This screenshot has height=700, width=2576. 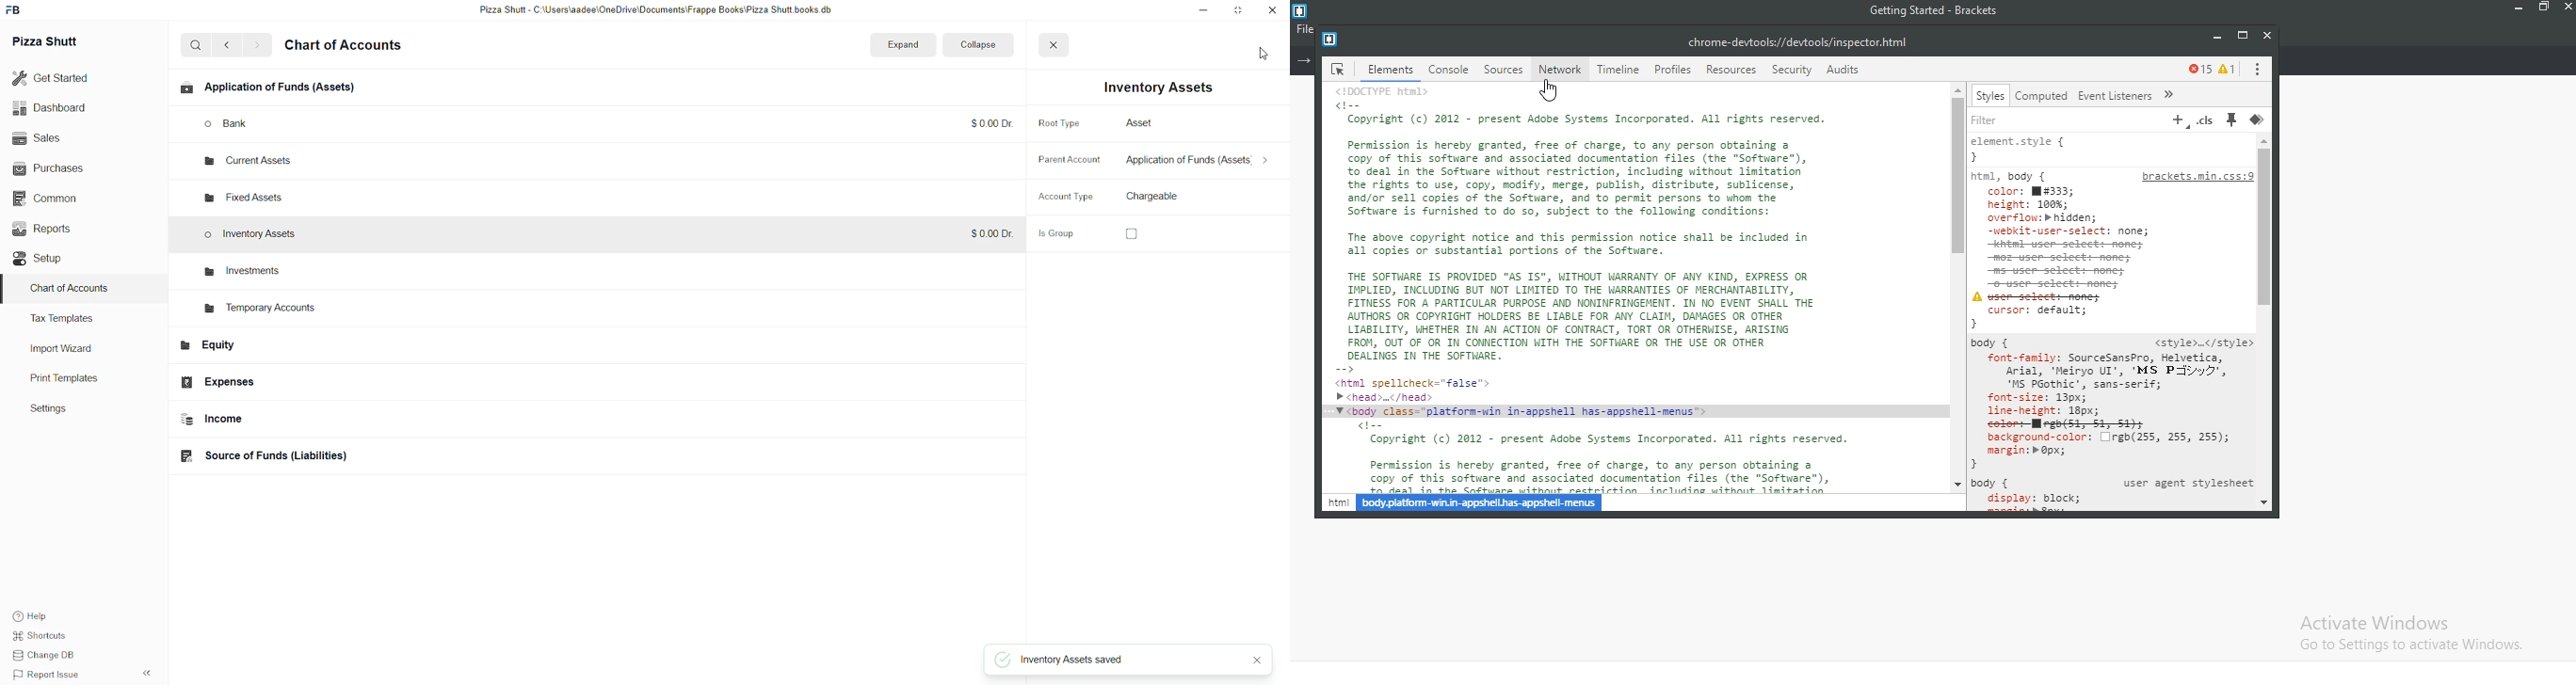 What do you see at coordinates (1048, 45) in the screenshot?
I see `close ` at bounding box center [1048, 45].